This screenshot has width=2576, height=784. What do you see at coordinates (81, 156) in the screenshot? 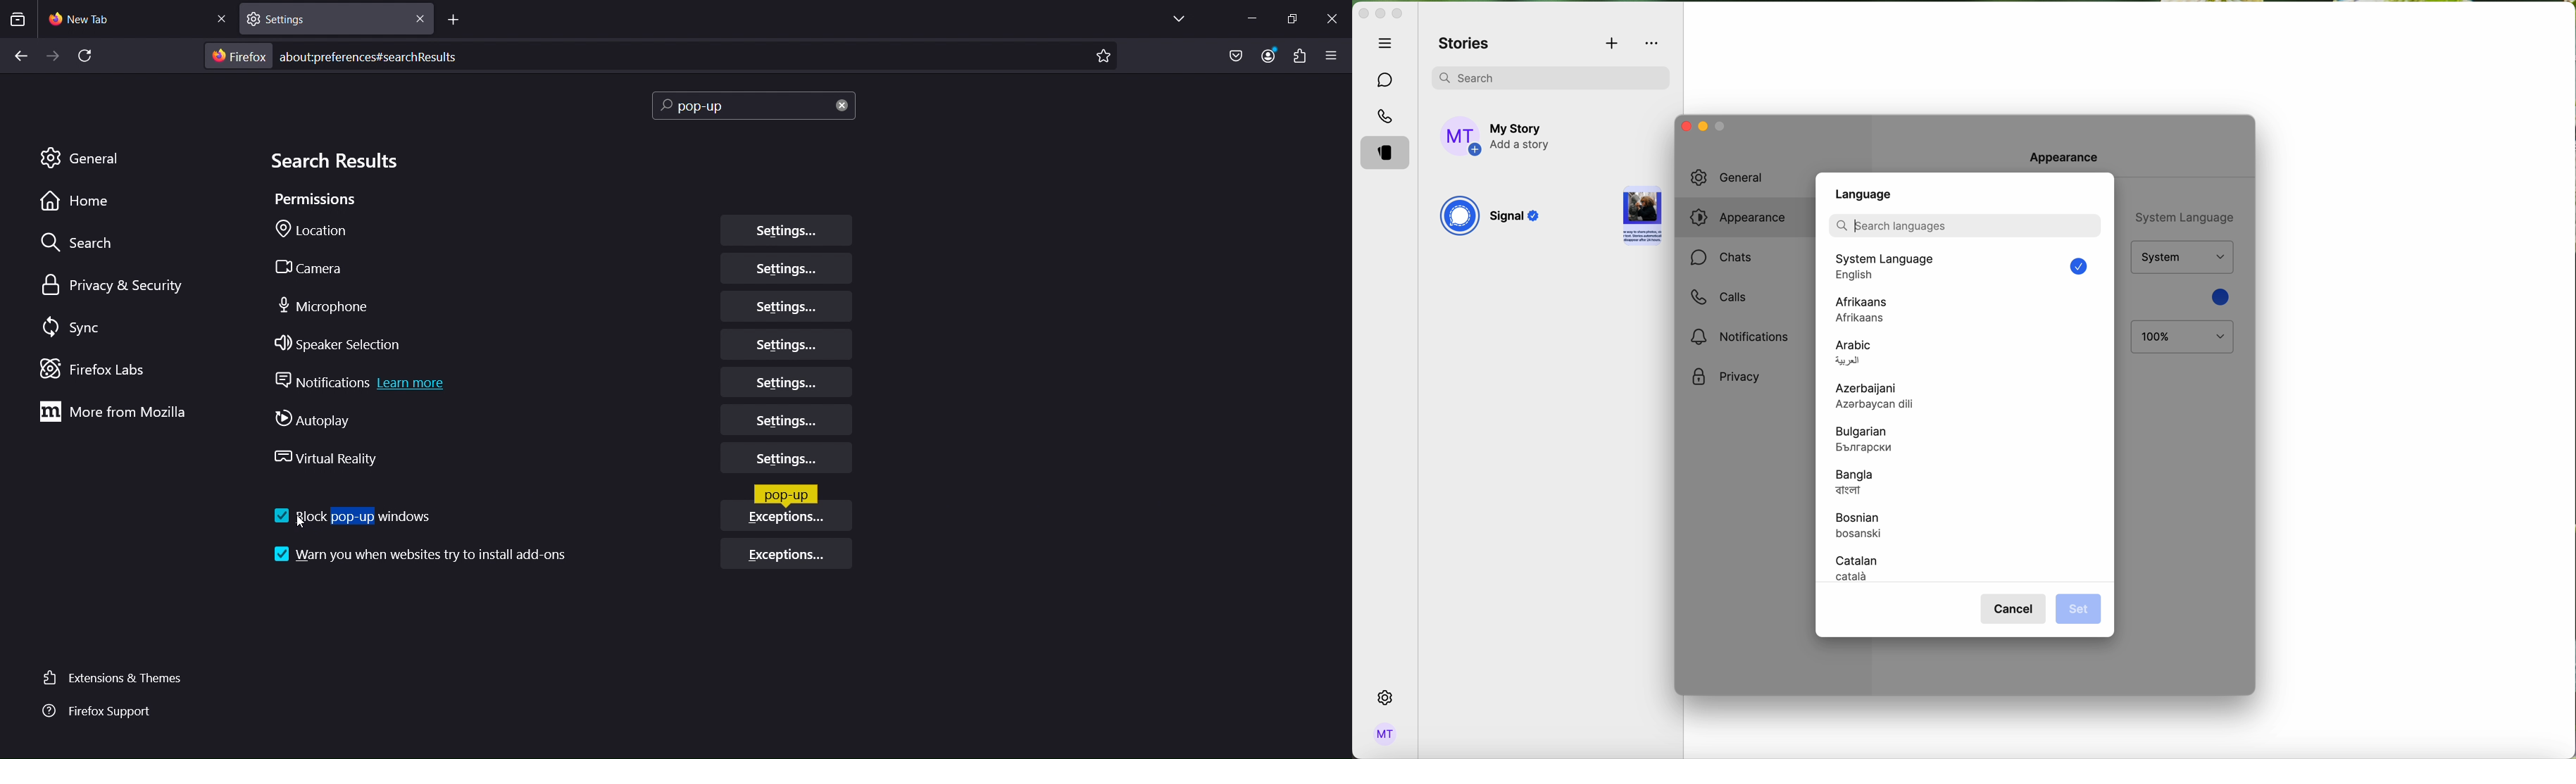
I see `General` at bounding box center [81, 156].